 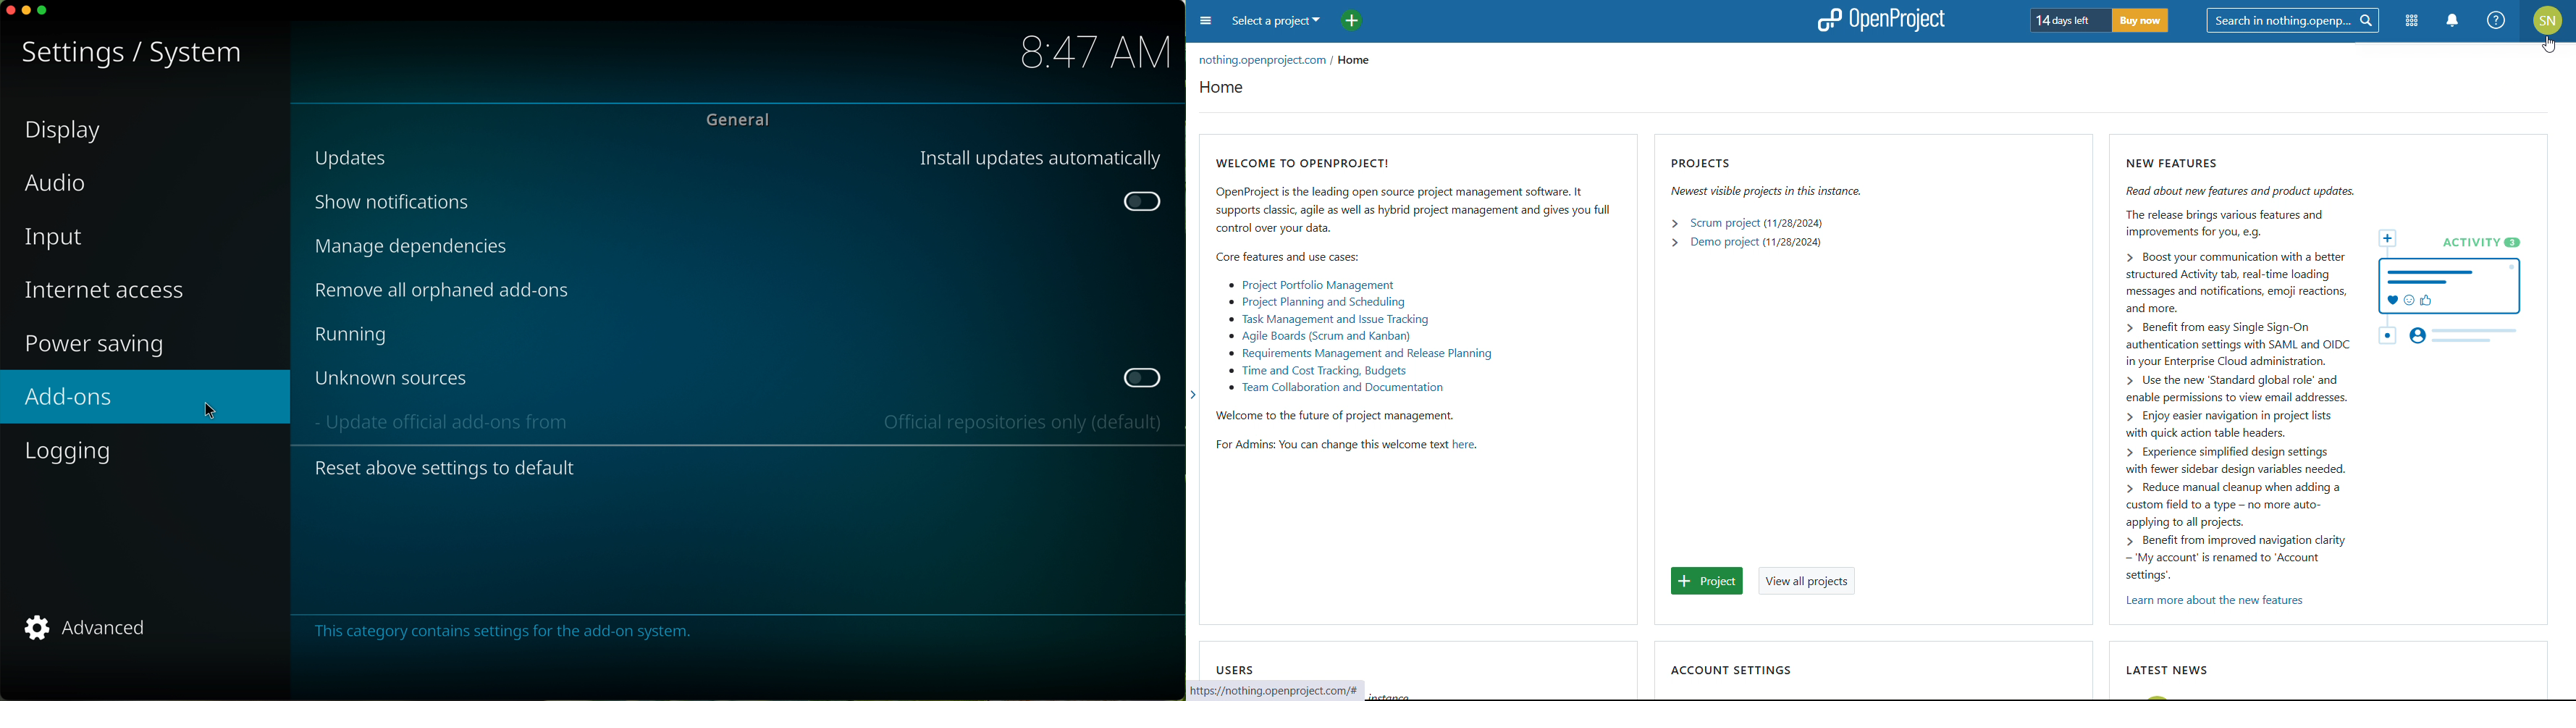 What do you see at coordinates (396, 166) in the screenshot?
I see `Updates` at bounding box center [396, 166].